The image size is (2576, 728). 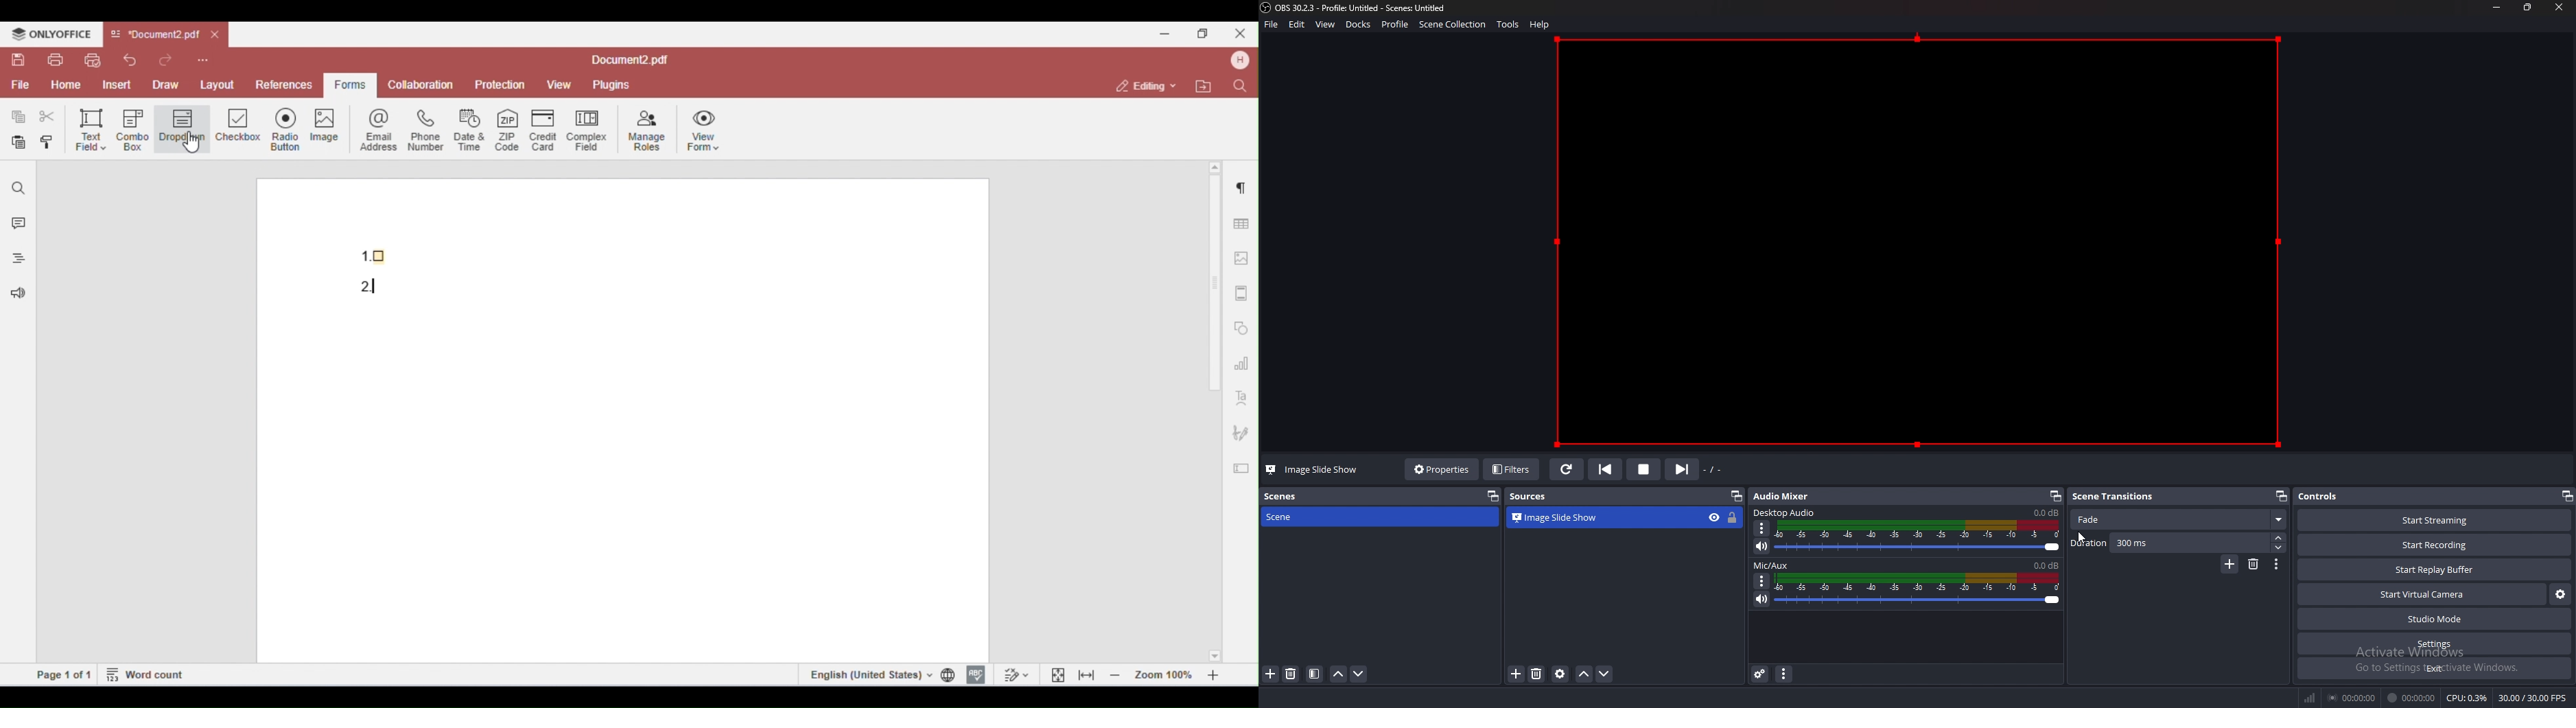 What do you see at coordinates (2436, 522) in the screenshot?
I see `start streaming` at bounding box center [2436, 522].